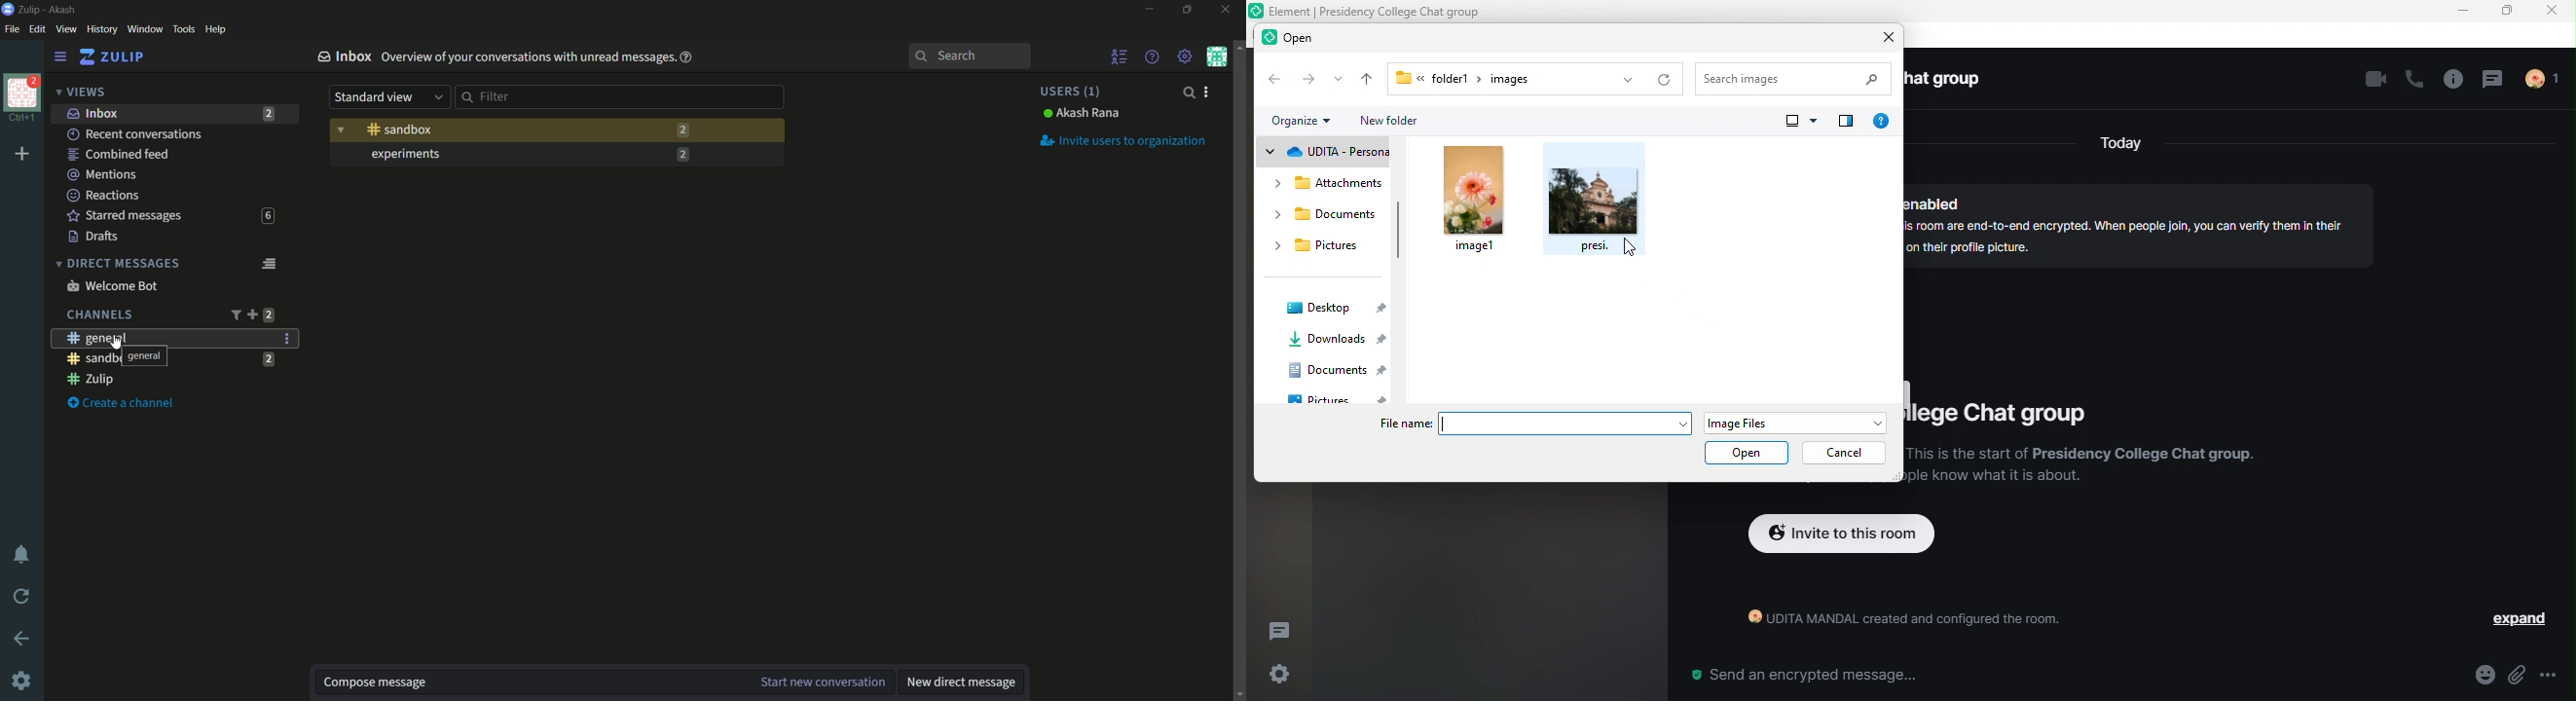 The image size is (2576, 728). I want to click on Akash, so click(63, 10).